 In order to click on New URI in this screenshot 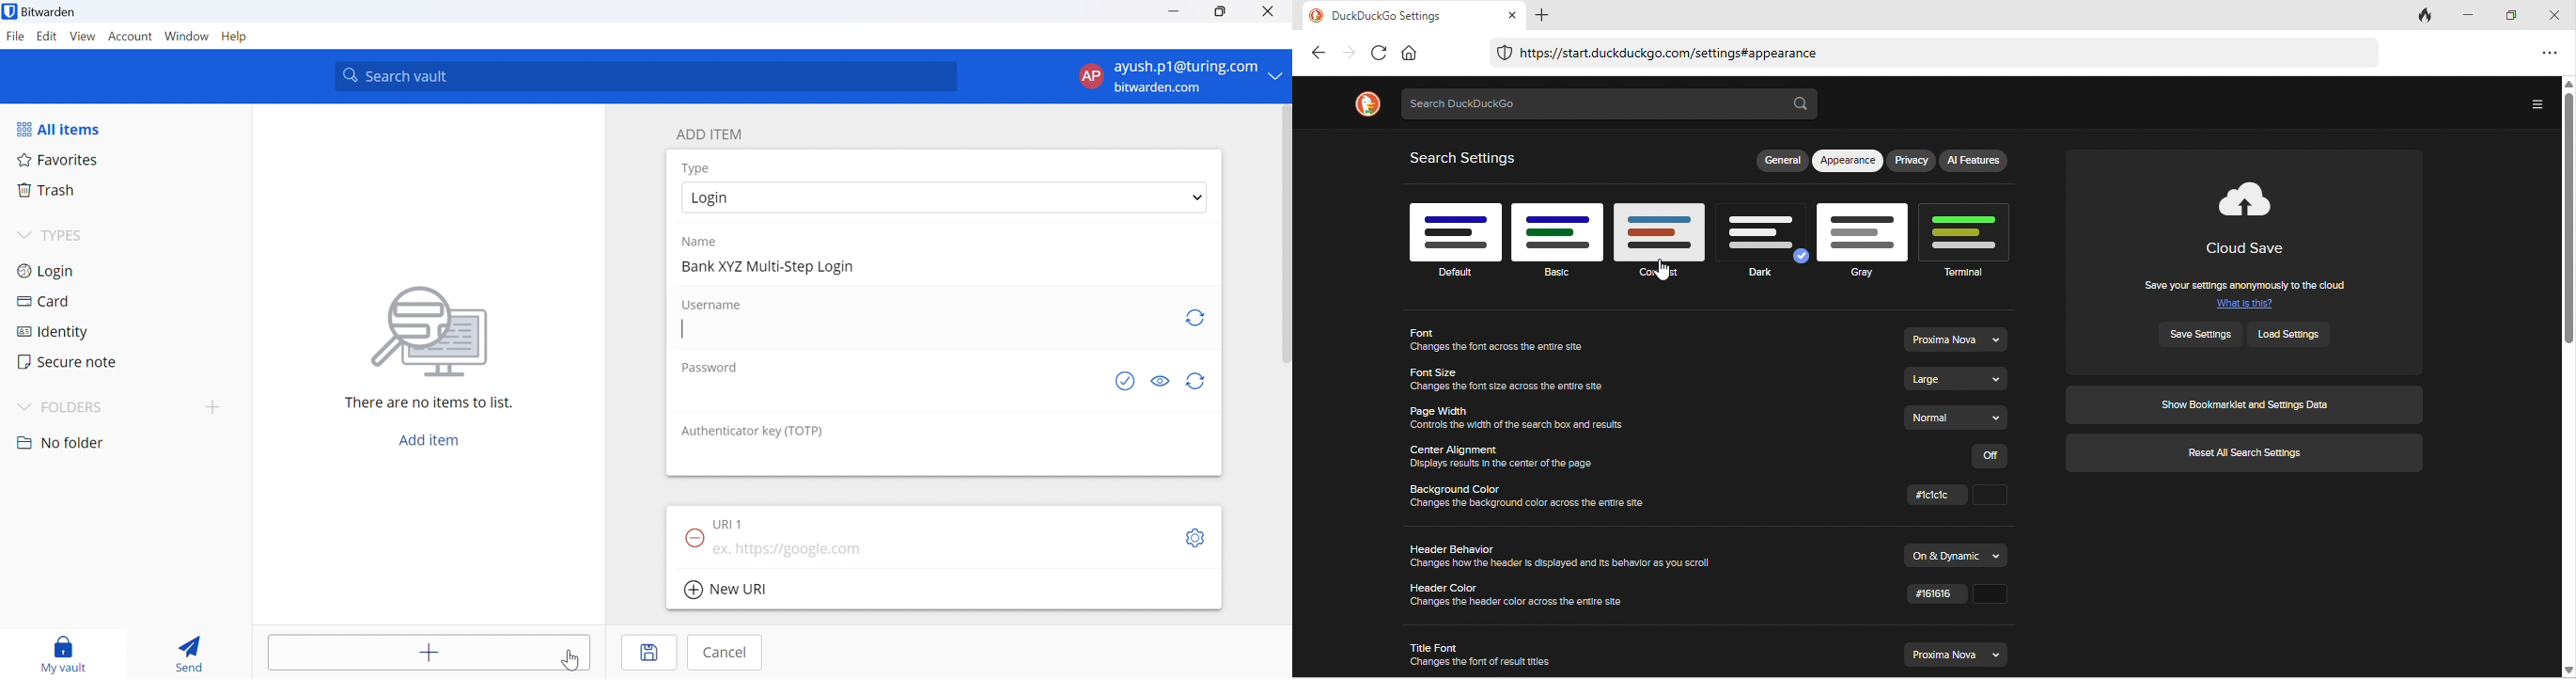, I will do `click(725, 590)`.